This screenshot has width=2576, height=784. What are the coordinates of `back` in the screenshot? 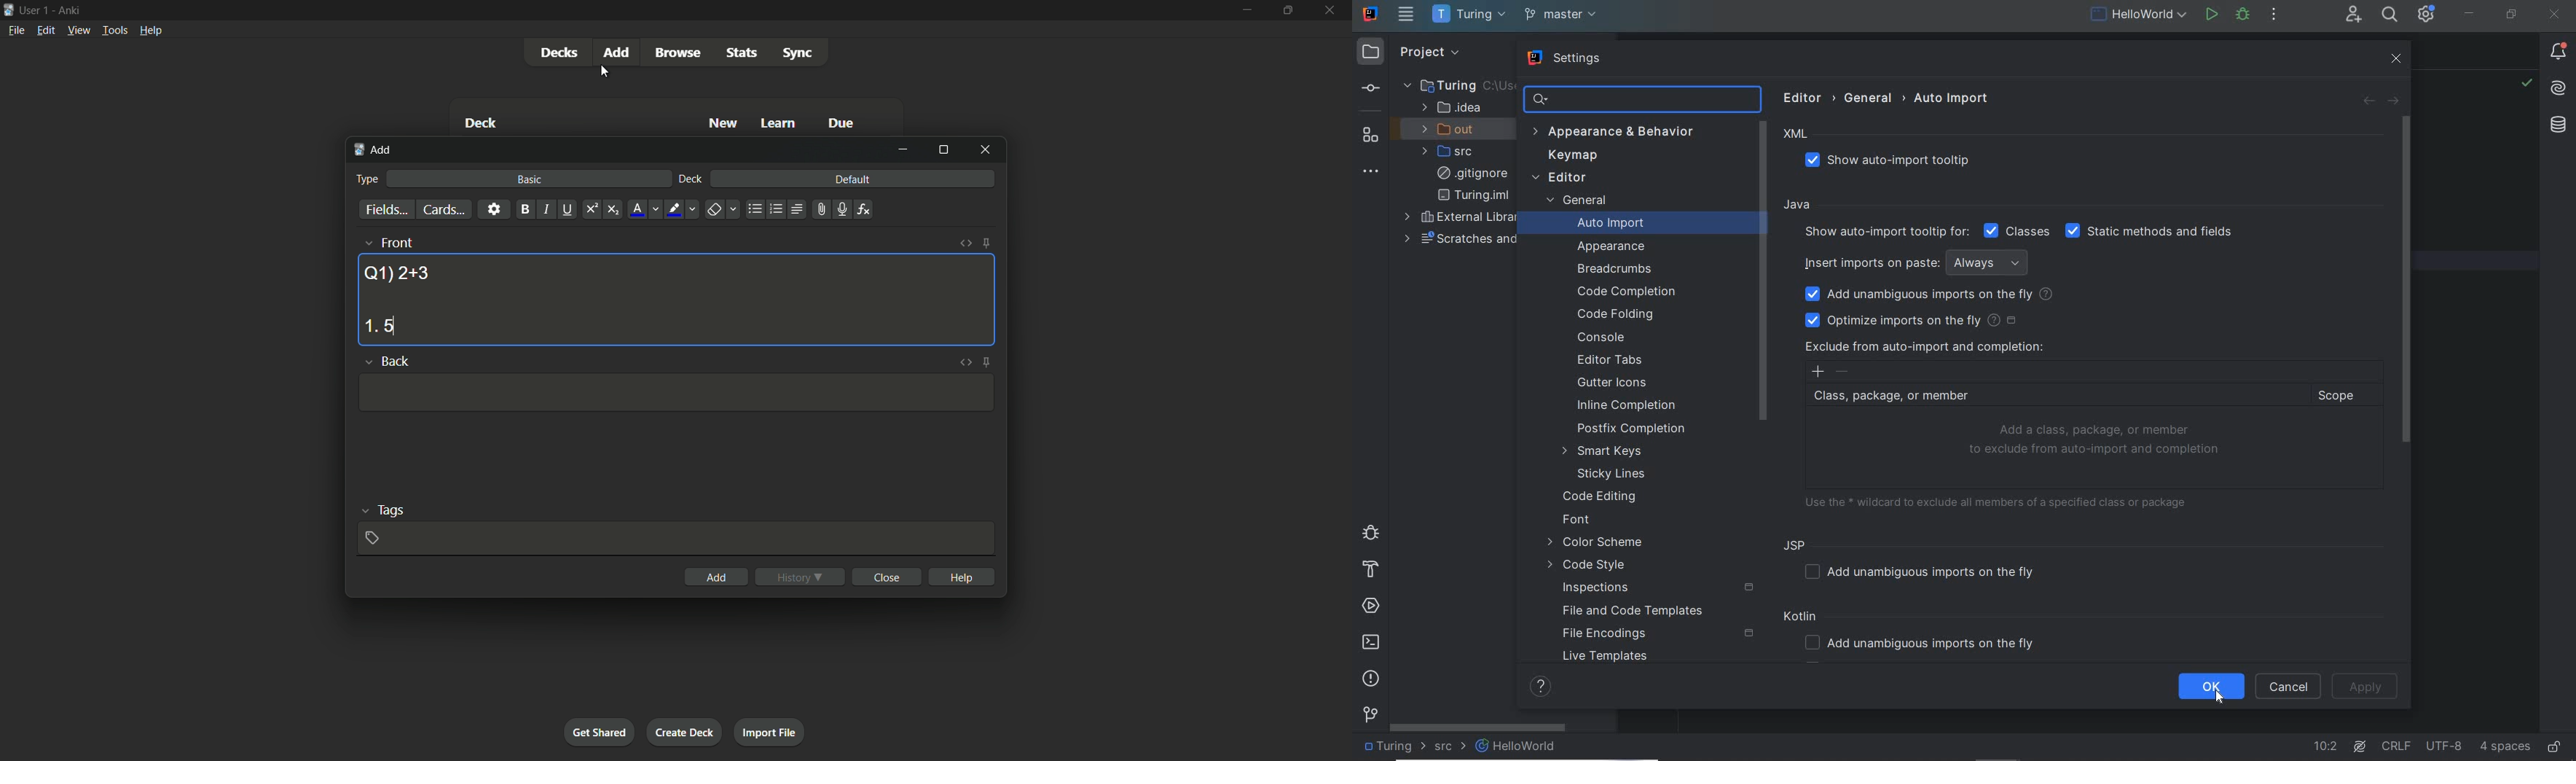 It's located at (2367, 101).